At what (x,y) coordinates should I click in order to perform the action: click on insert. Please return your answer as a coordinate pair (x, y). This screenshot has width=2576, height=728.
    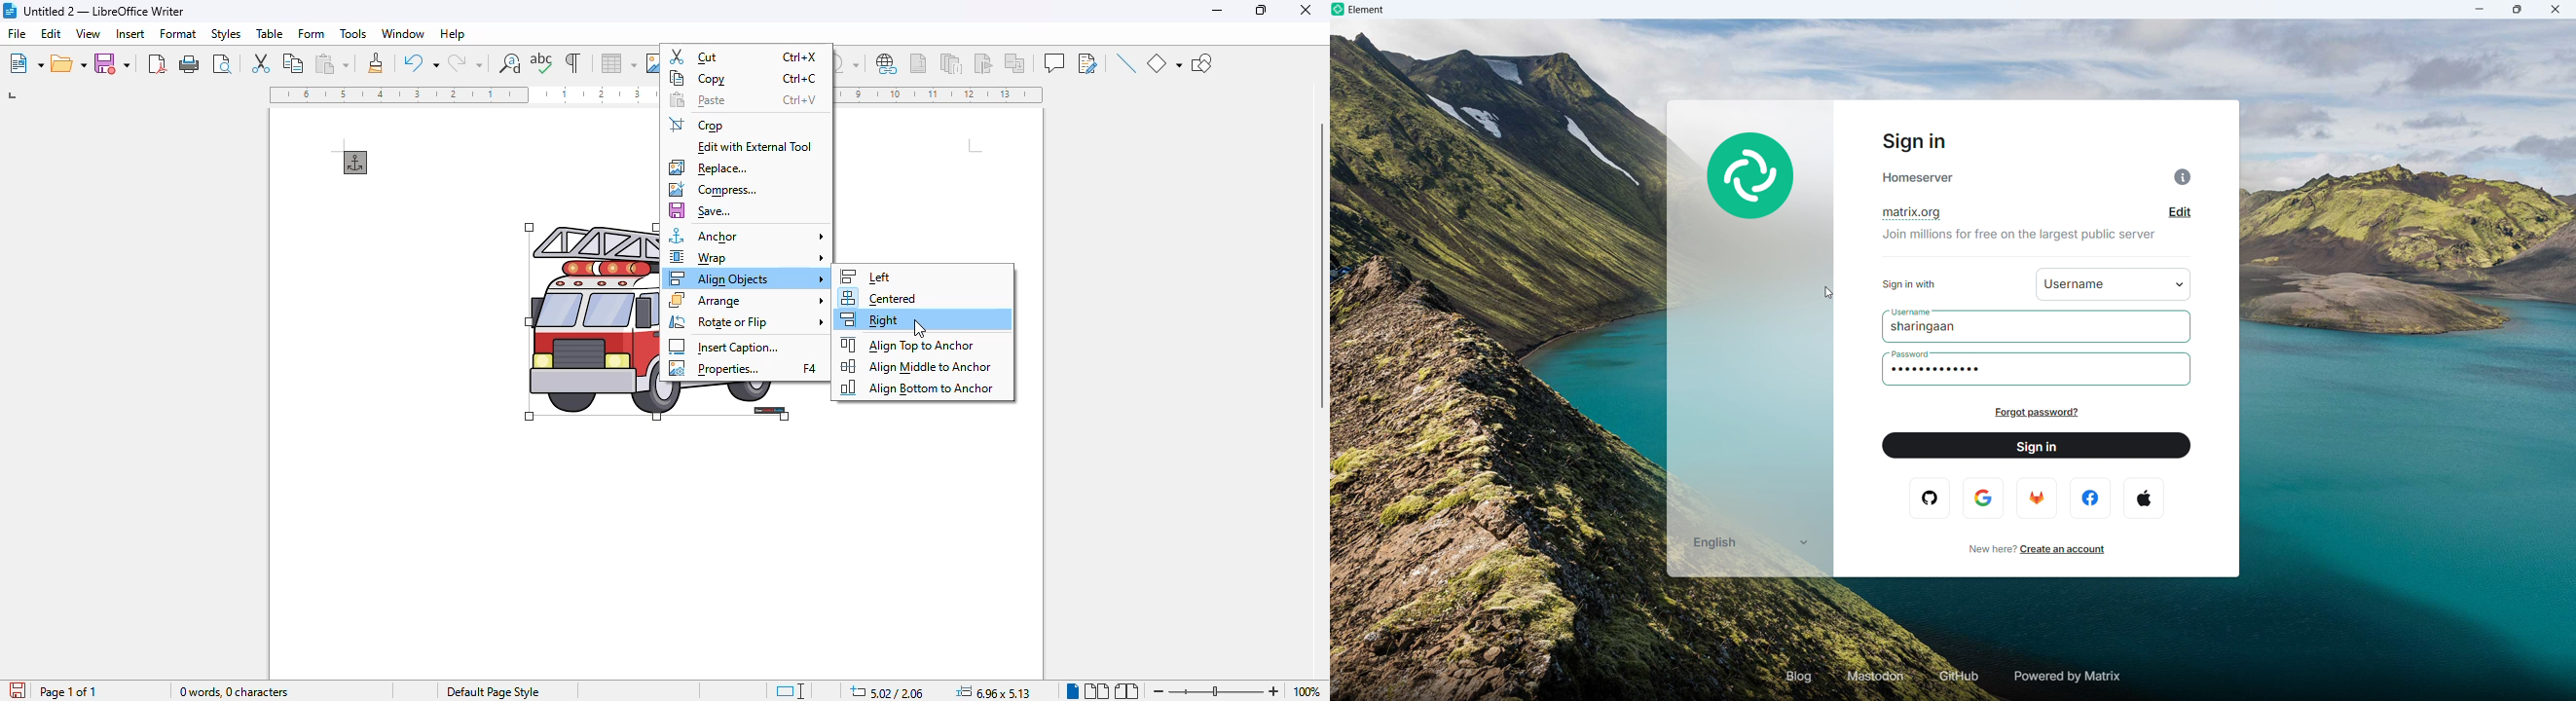
    Looking at the image, I should click on (131, 33).